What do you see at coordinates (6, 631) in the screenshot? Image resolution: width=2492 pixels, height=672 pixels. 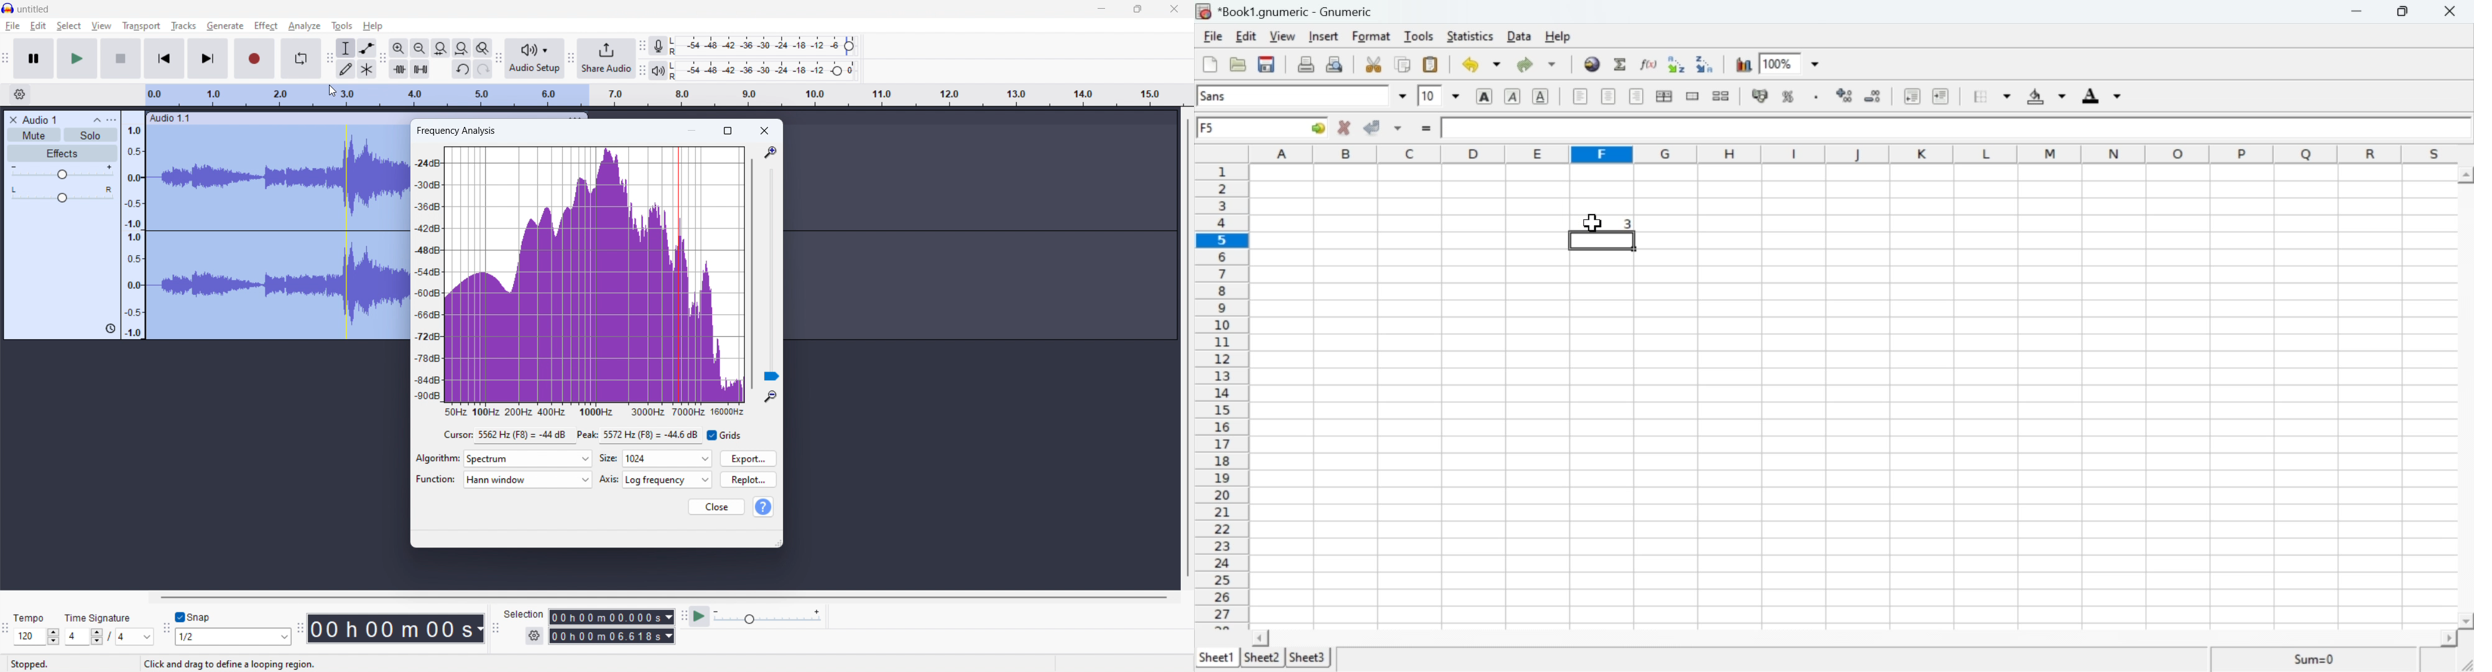 I see `time signature toolbar` at bounding box center [6, 631].